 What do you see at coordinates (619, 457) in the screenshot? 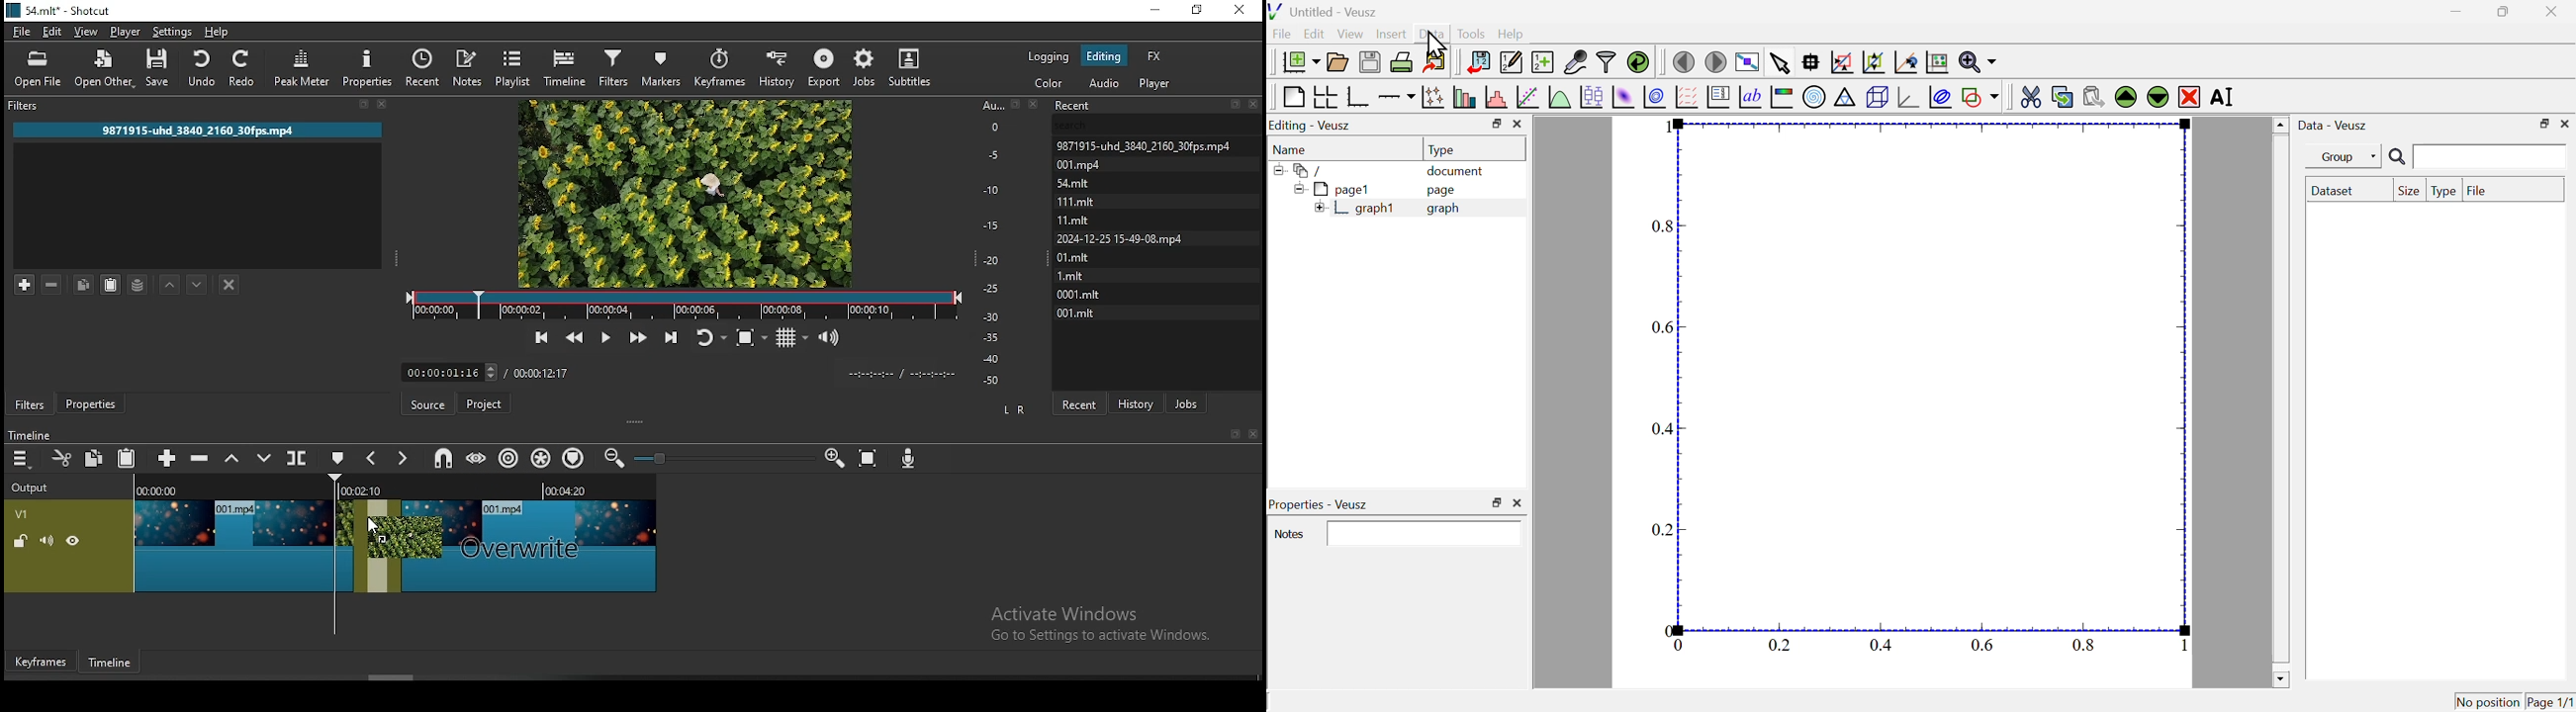
I see `zoom timeline in` at bounding box center [619, 457].